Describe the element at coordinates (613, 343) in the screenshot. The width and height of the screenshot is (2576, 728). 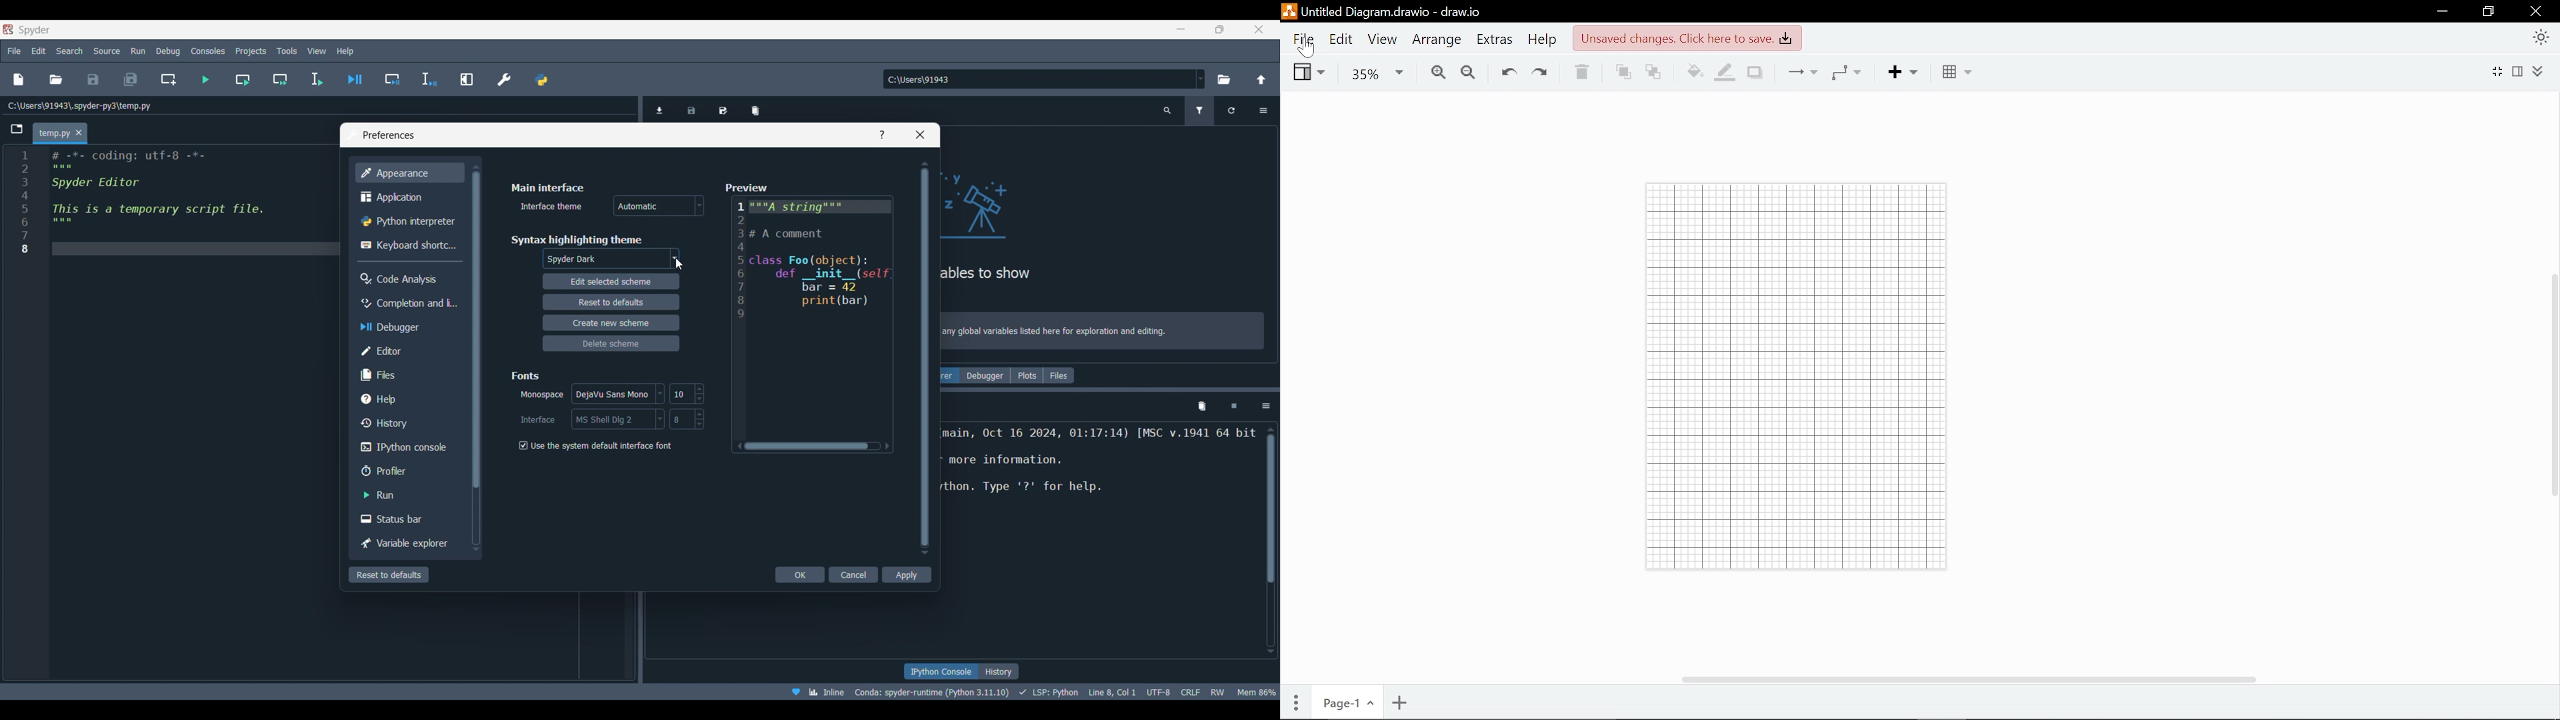
I see `delete scheme` at that location.